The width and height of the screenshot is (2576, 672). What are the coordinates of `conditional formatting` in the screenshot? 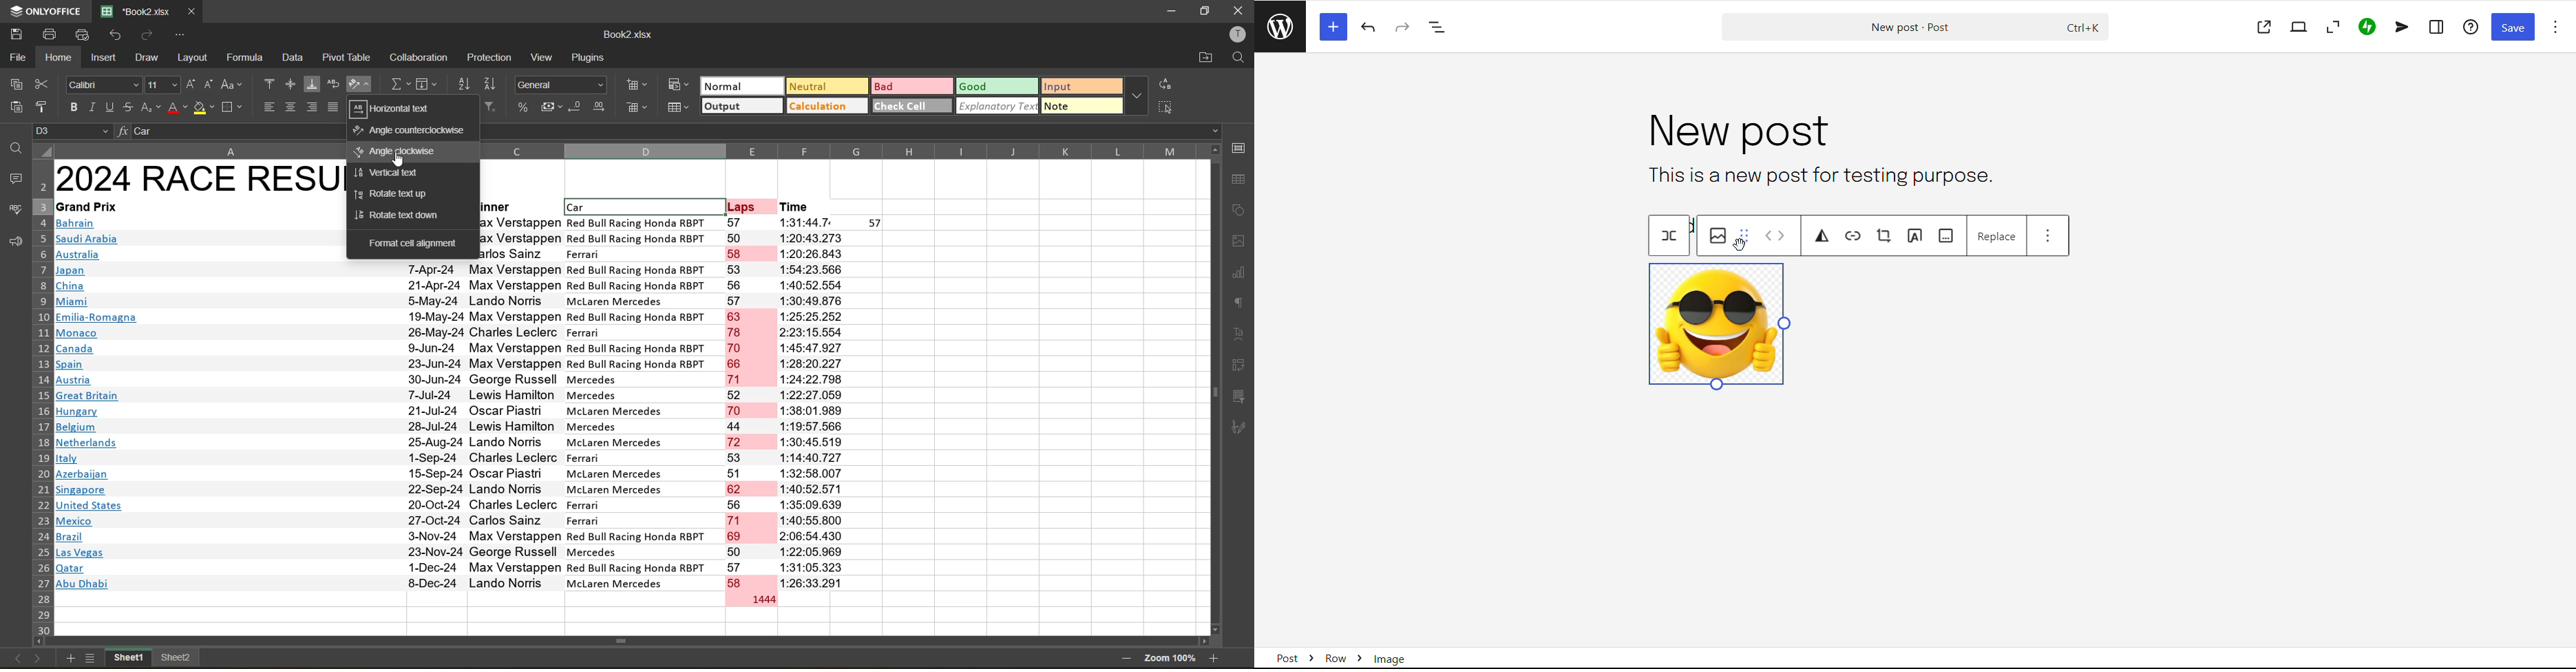 It's located at (678, 83).